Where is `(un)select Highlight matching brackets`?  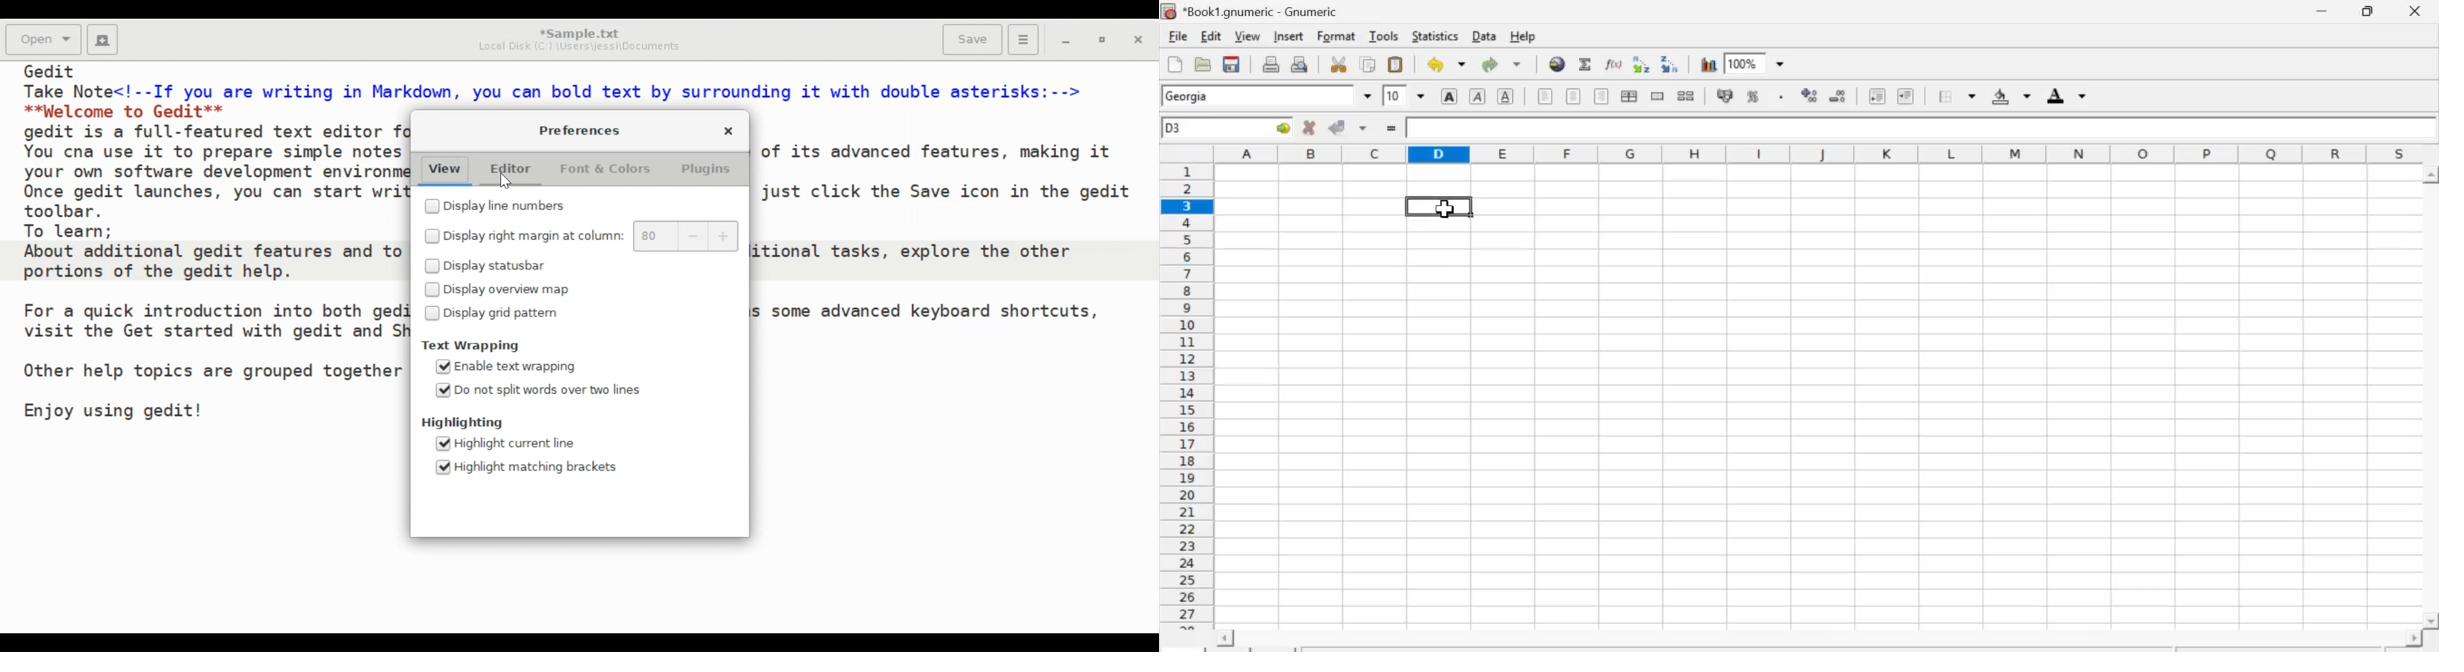
(un)select Highlight matching brackets is located at coordinates (528, 467).